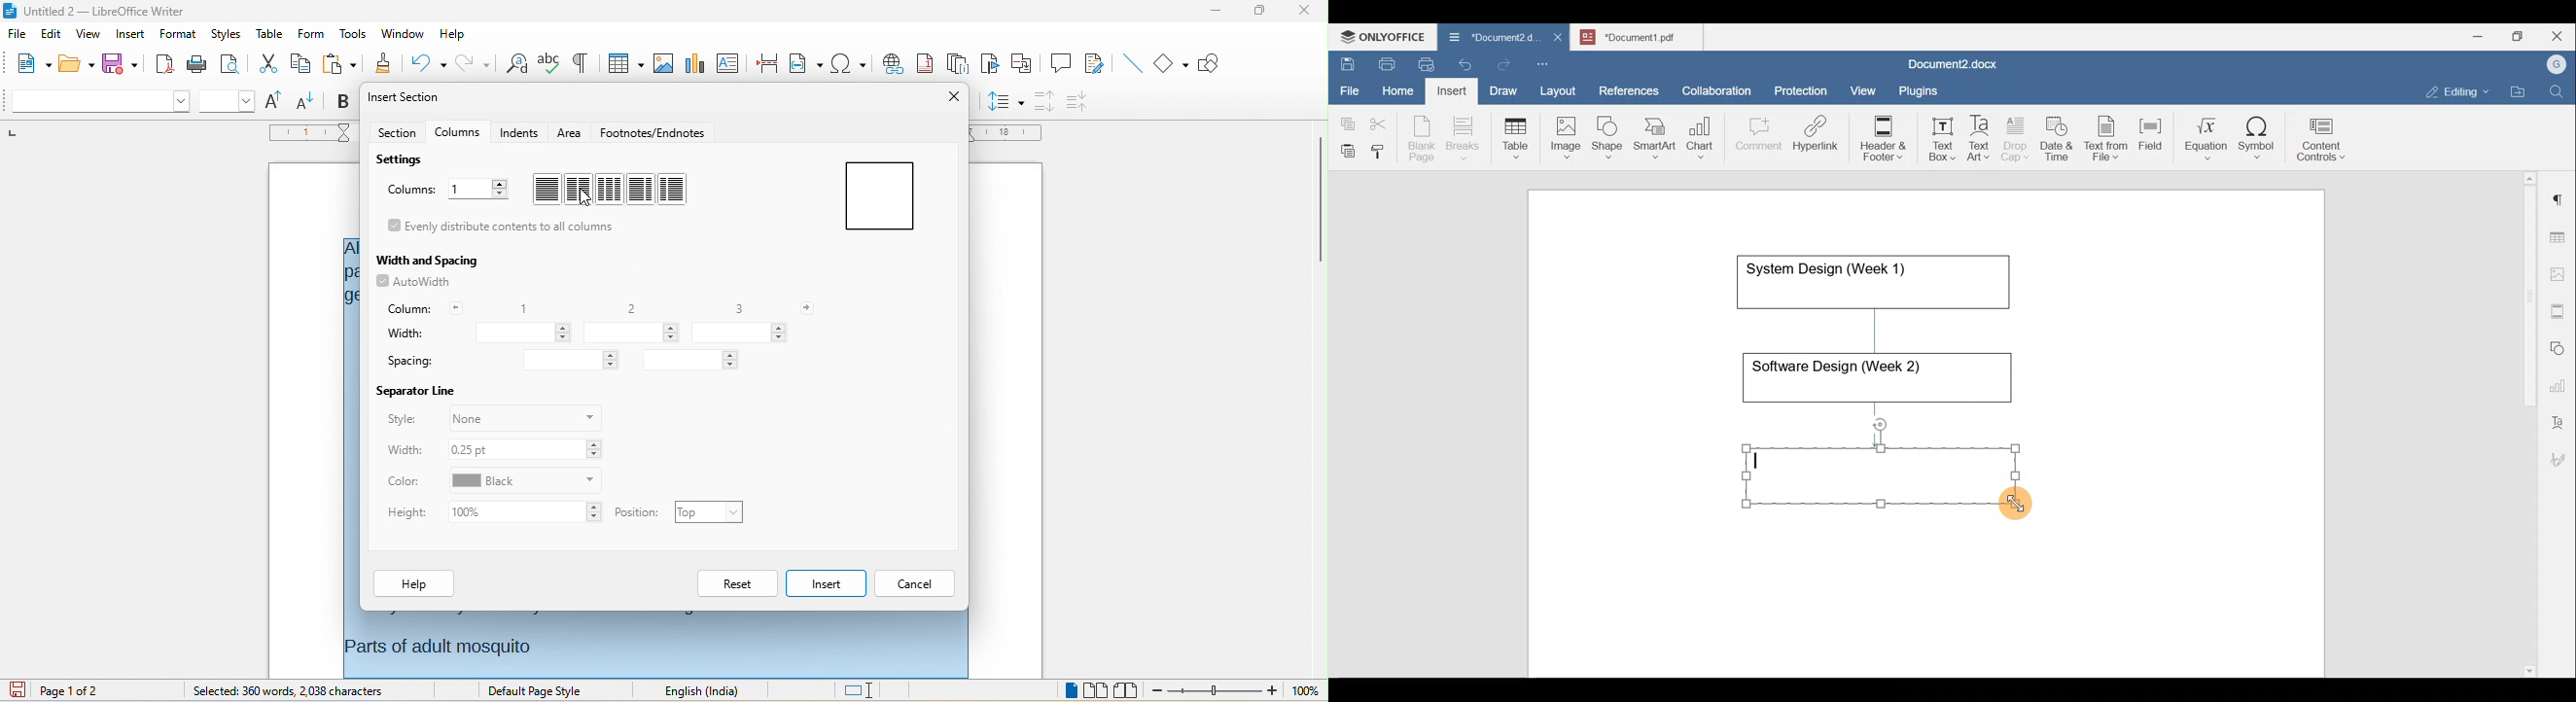 The image size is (2576, 728). Describe the element at coordinates (1170, 62) in the screenshot. I see `basic shape` at that location.